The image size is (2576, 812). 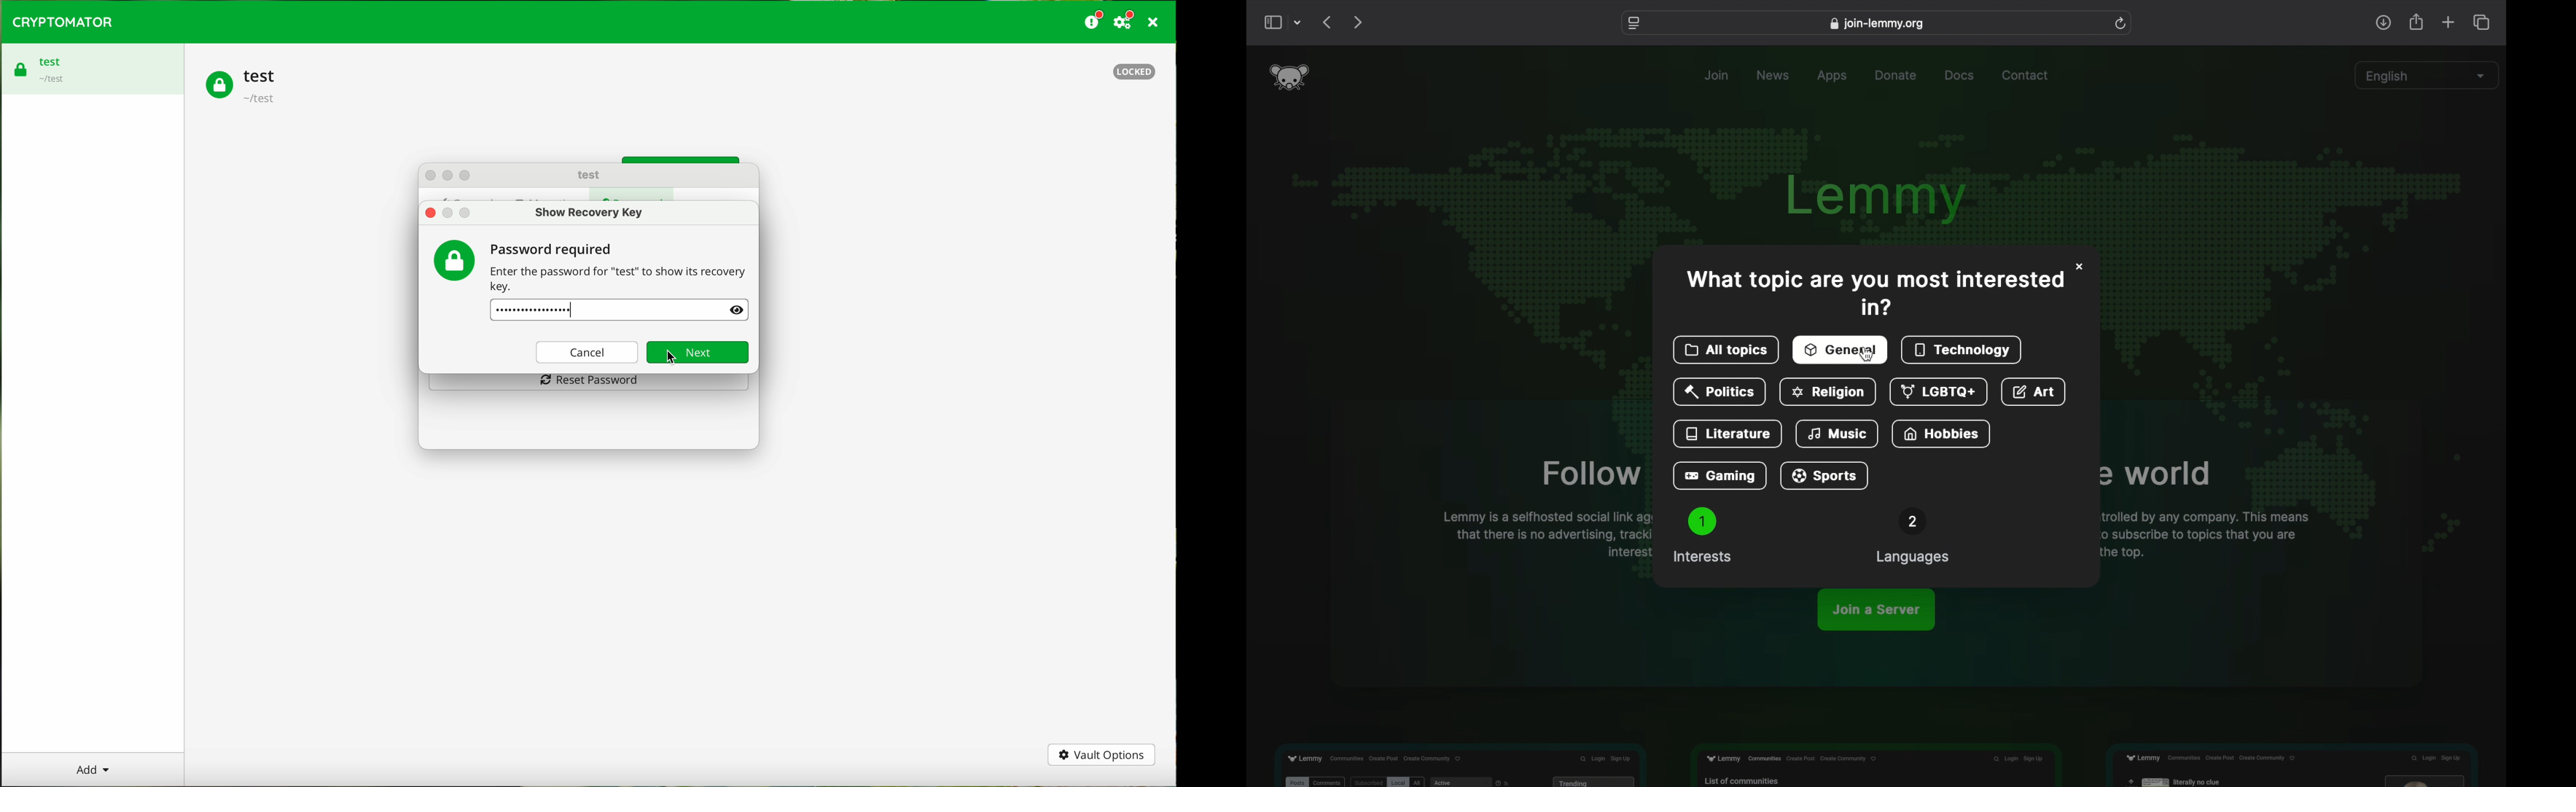 I want to click on literature, so click(x=1729, y=433).